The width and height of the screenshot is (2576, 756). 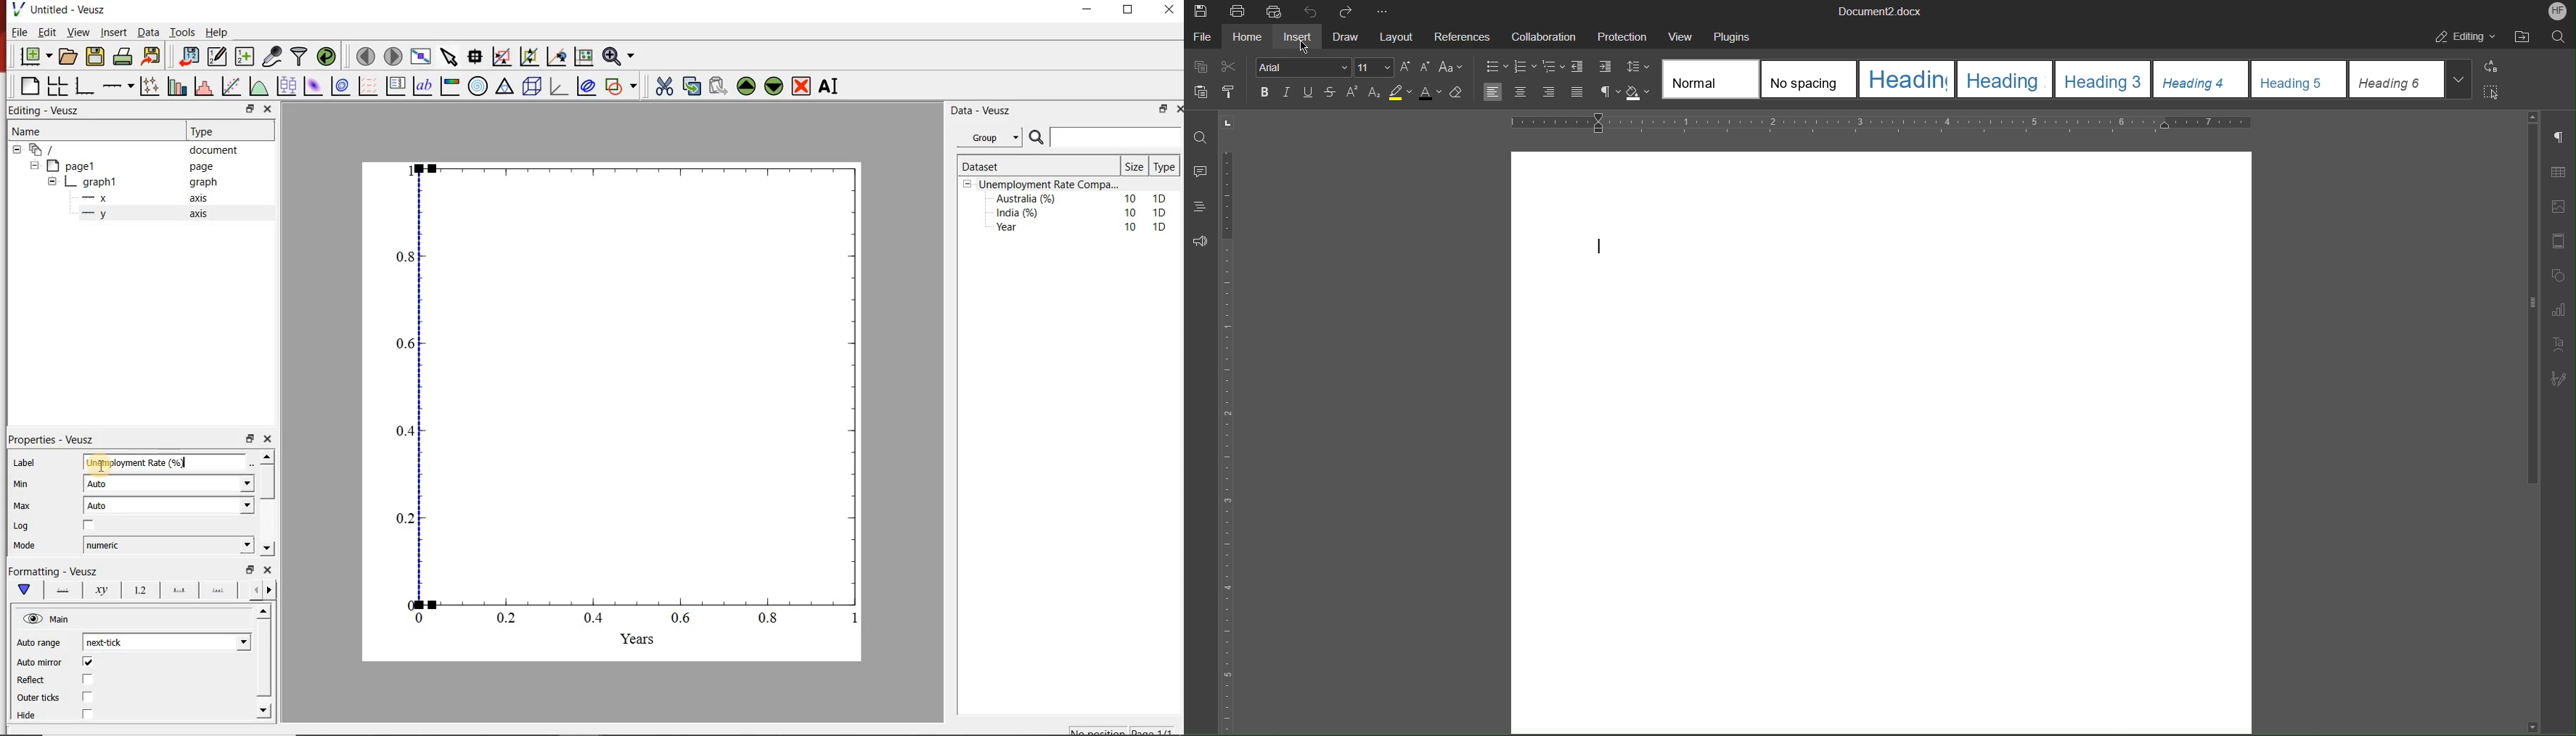 I want to click on | File, so click(x=16, y=32).